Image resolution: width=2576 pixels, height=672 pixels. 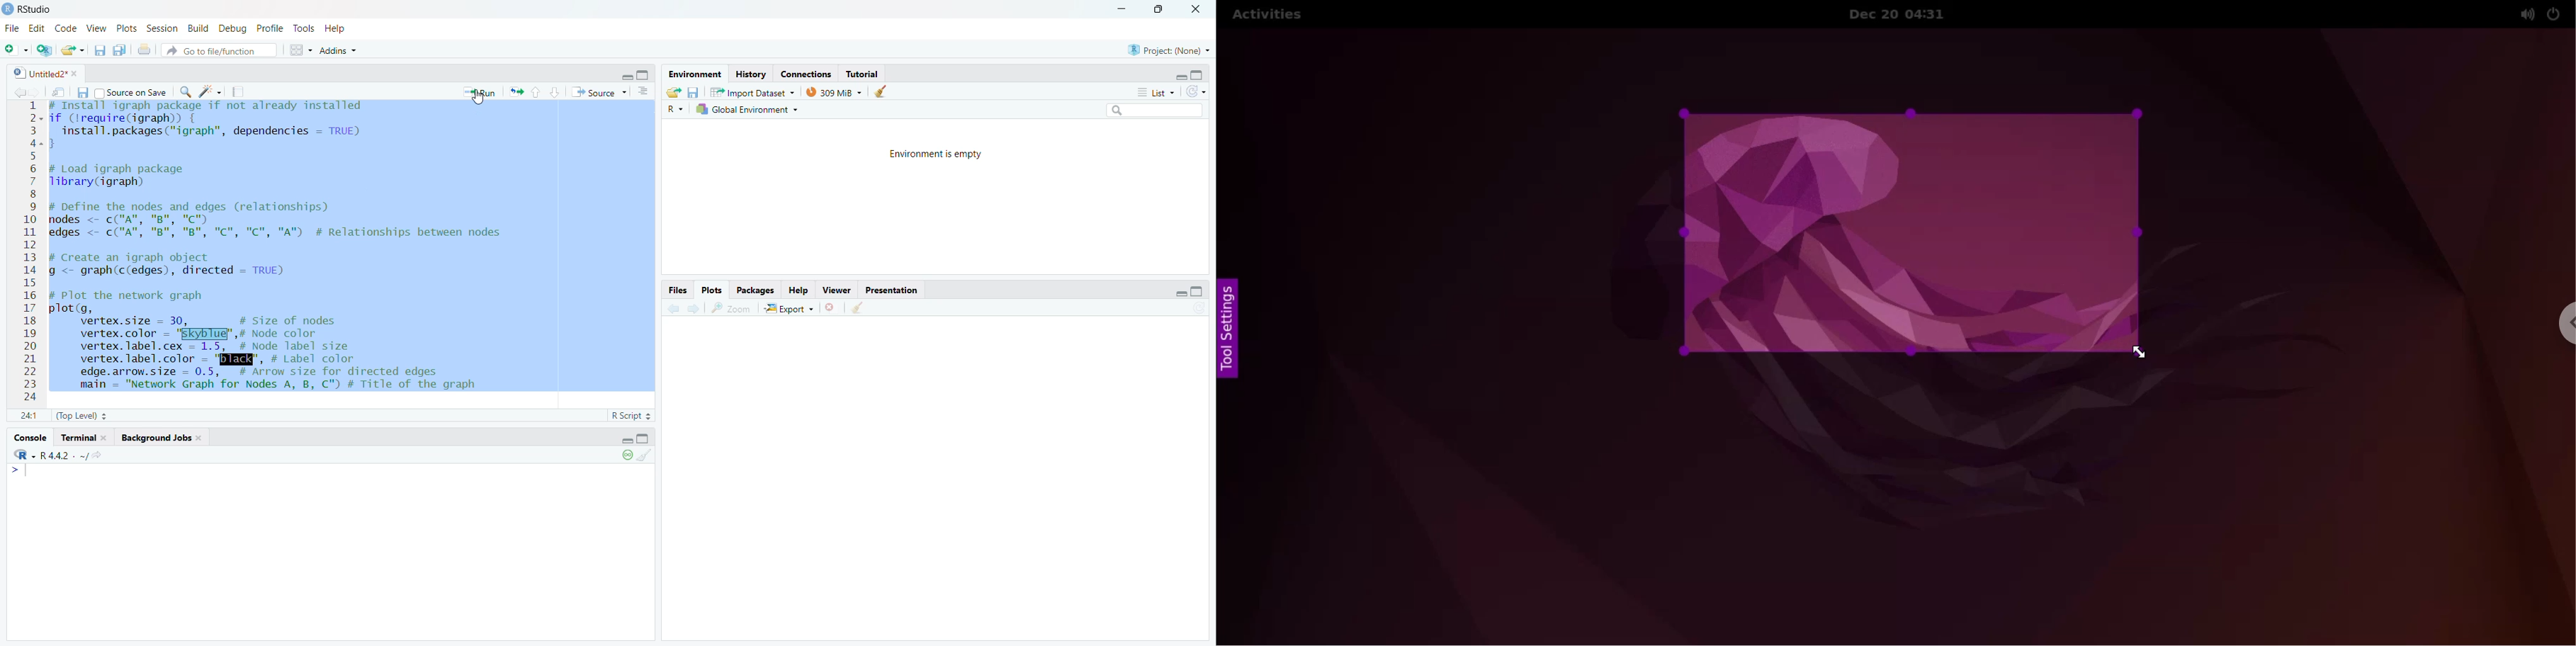 What do you see at coordinates (84, 436) in the screenshot?
I see `Sarminal` at bounding box center [84, 436].